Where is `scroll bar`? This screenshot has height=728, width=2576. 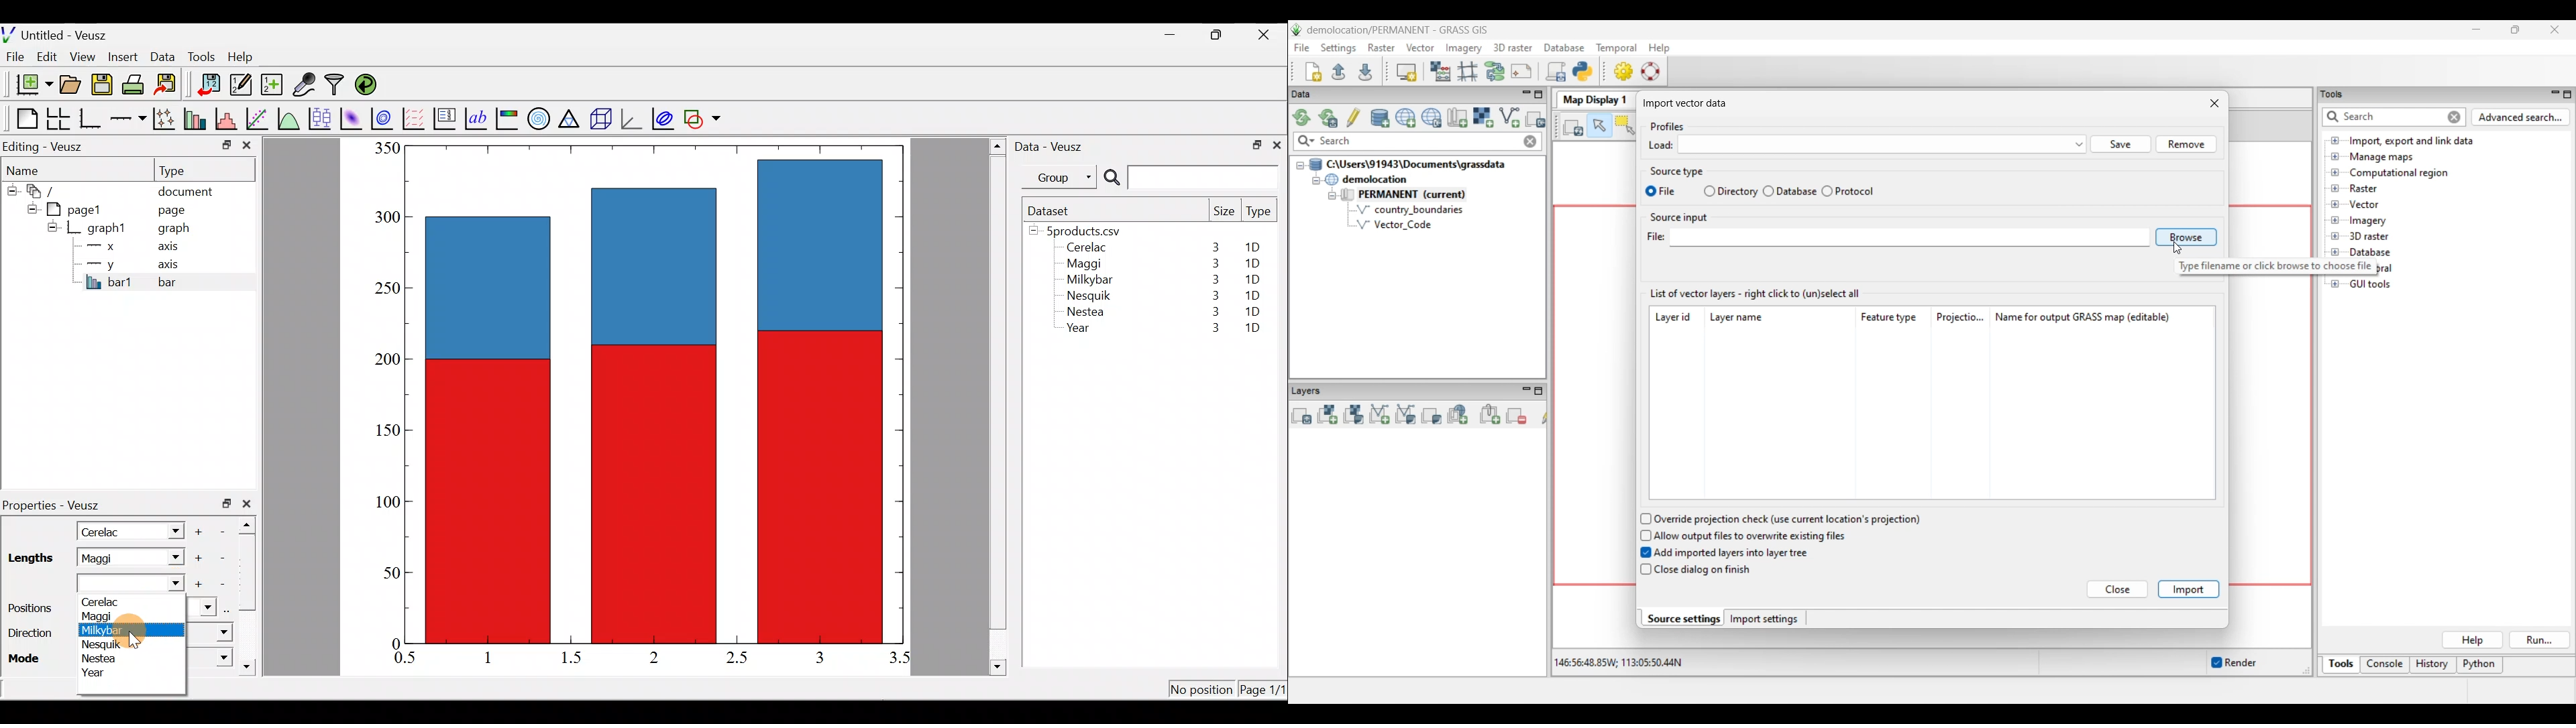
scroll bar is located at coordinates (251, 593).